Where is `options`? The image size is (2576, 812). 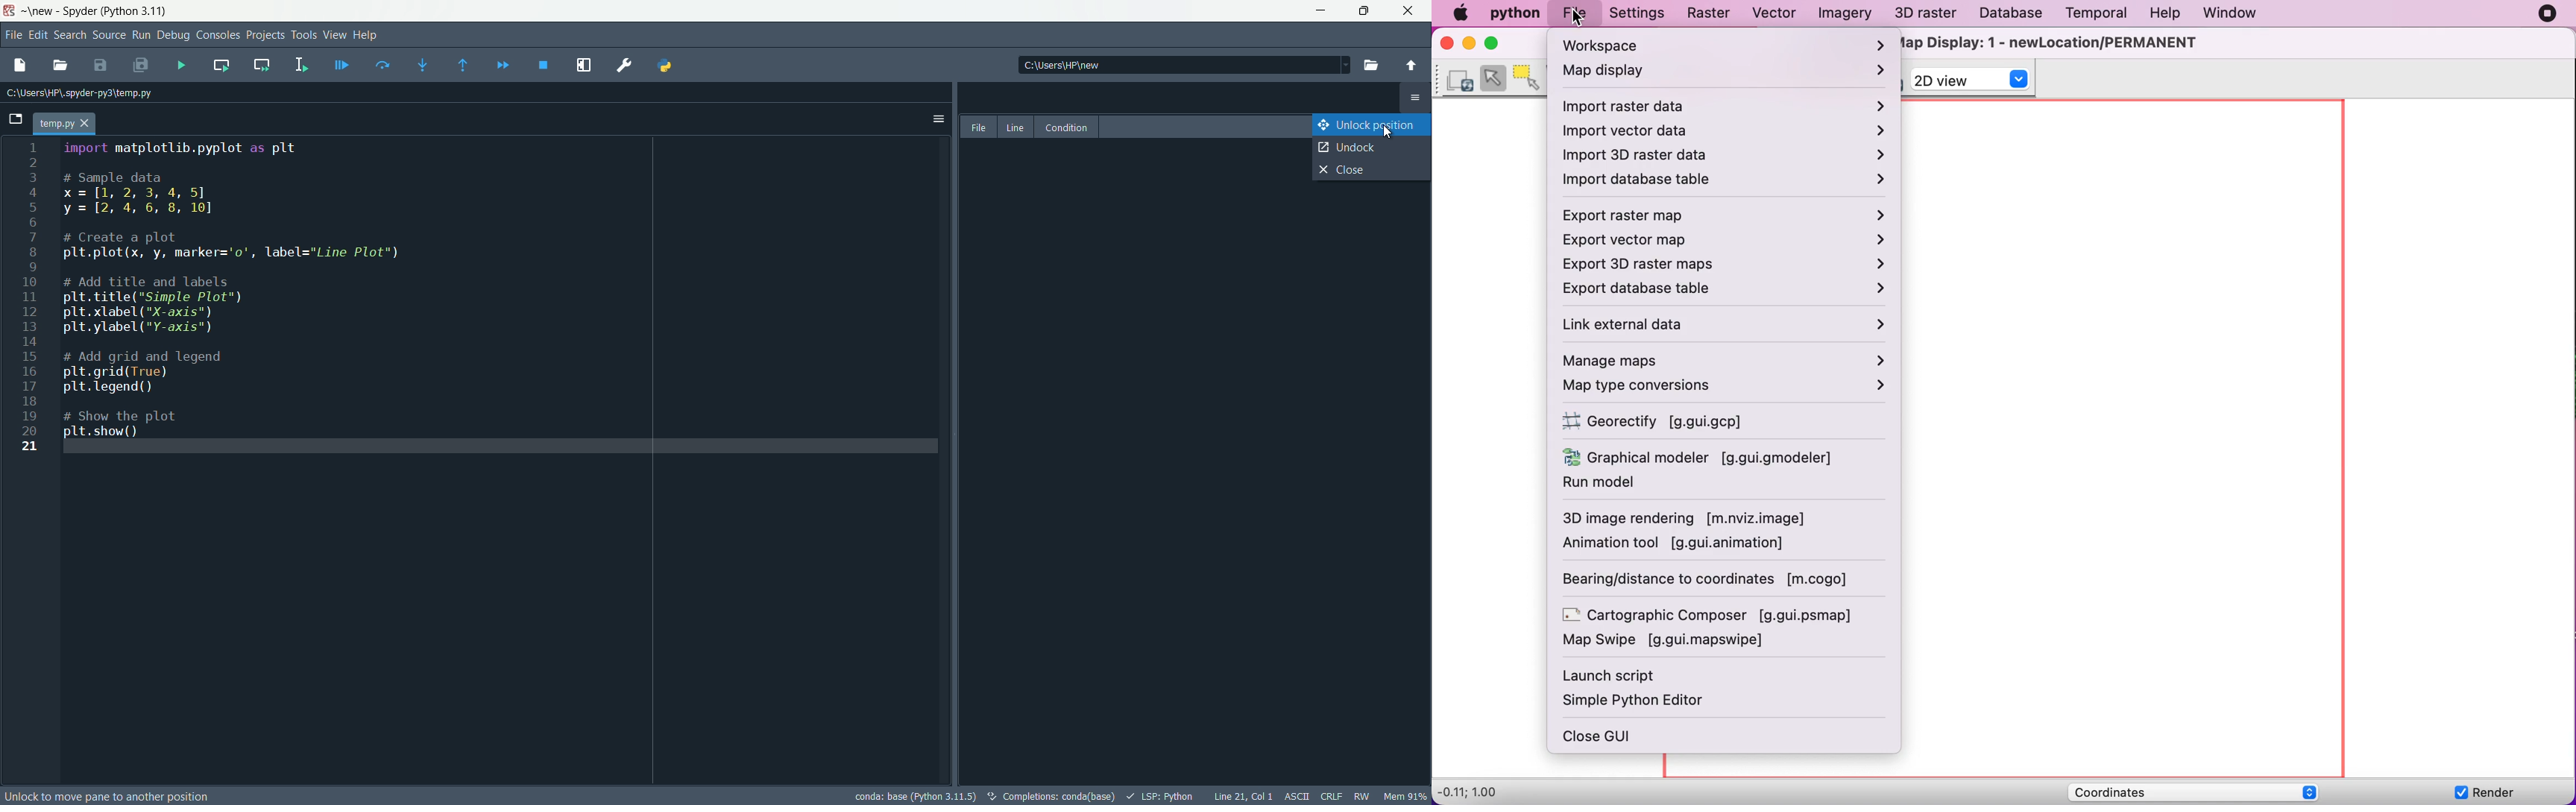 options is located at coordinates (936, 117).